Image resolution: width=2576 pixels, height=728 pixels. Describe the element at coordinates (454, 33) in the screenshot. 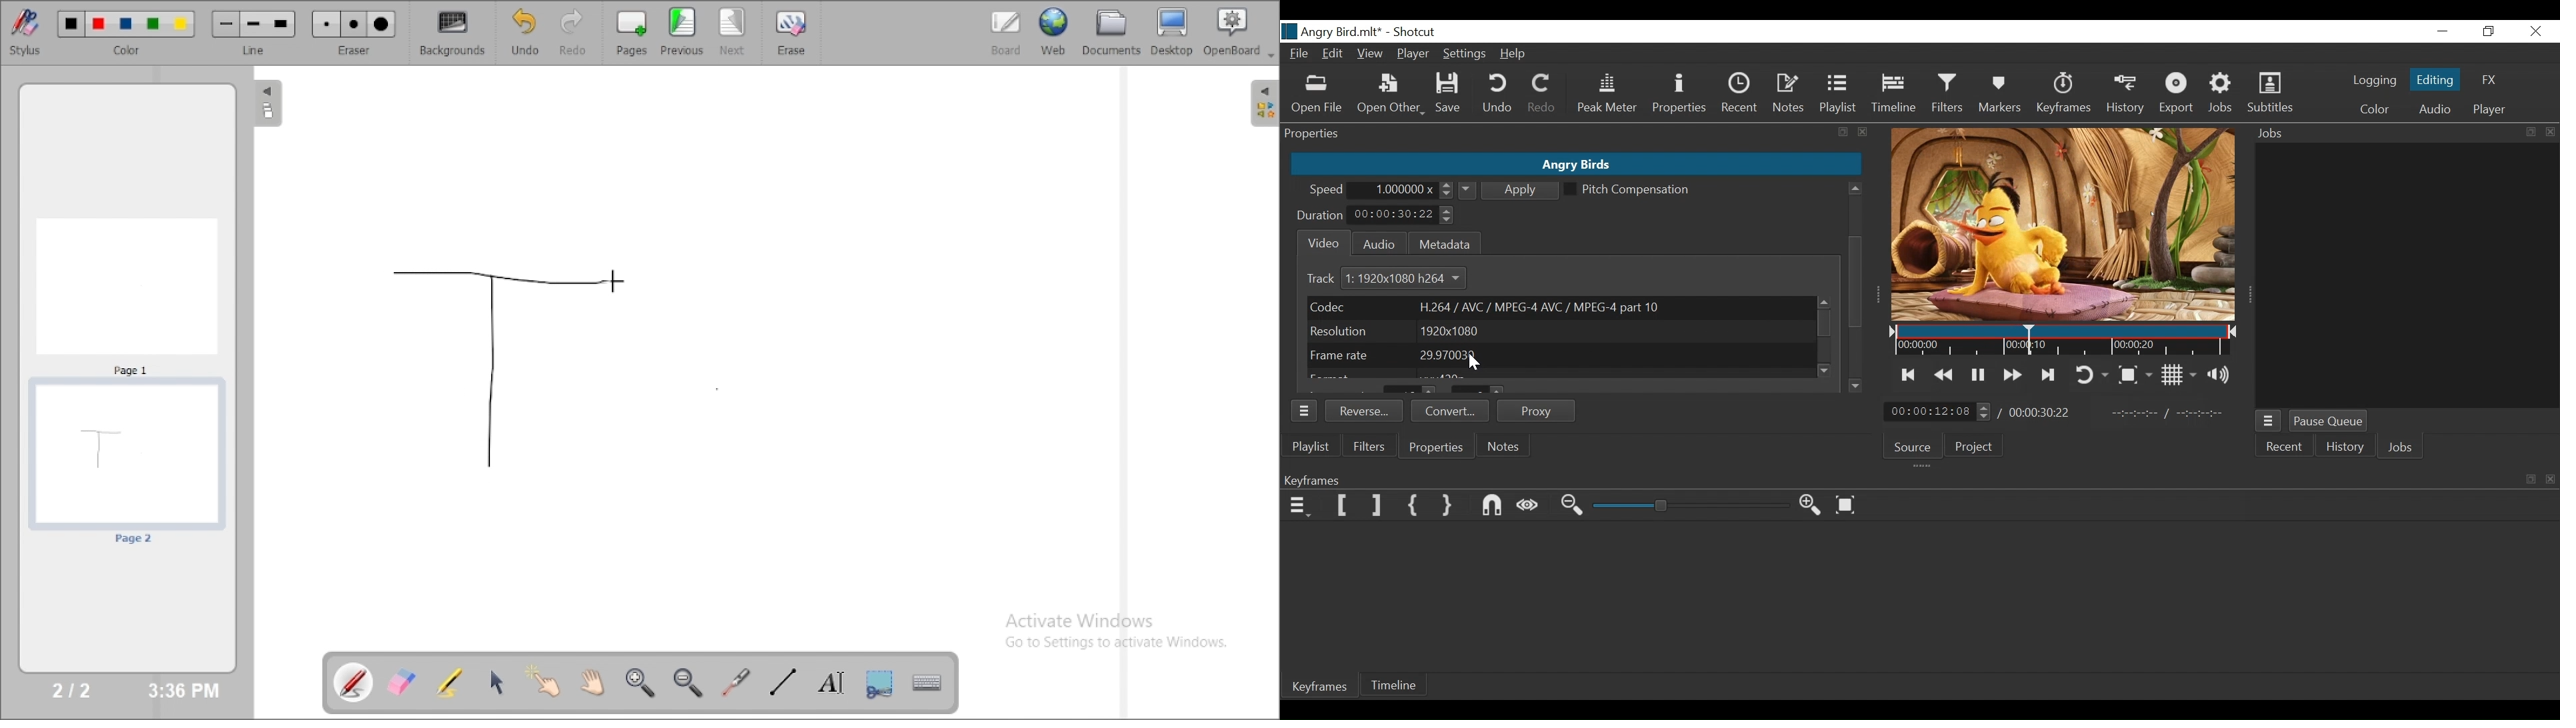

I see `backgrounds` at that location.